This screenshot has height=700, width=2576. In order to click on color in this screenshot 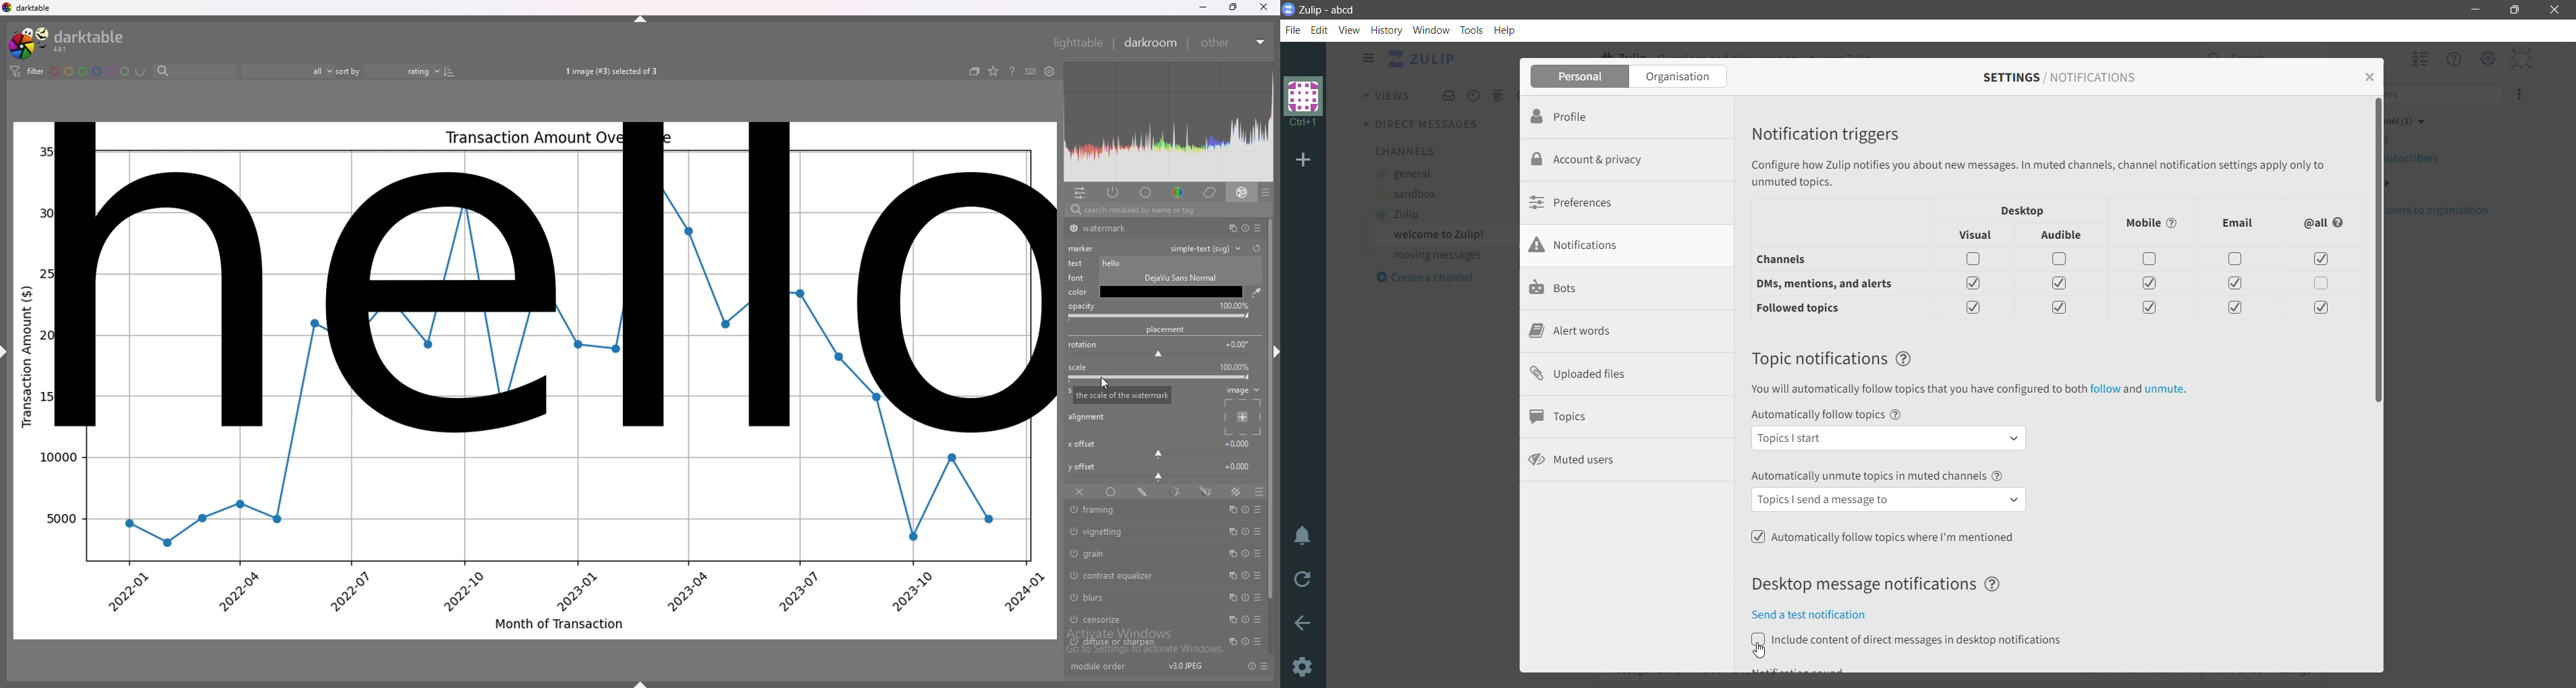, I will do `click(1176, 193)`.